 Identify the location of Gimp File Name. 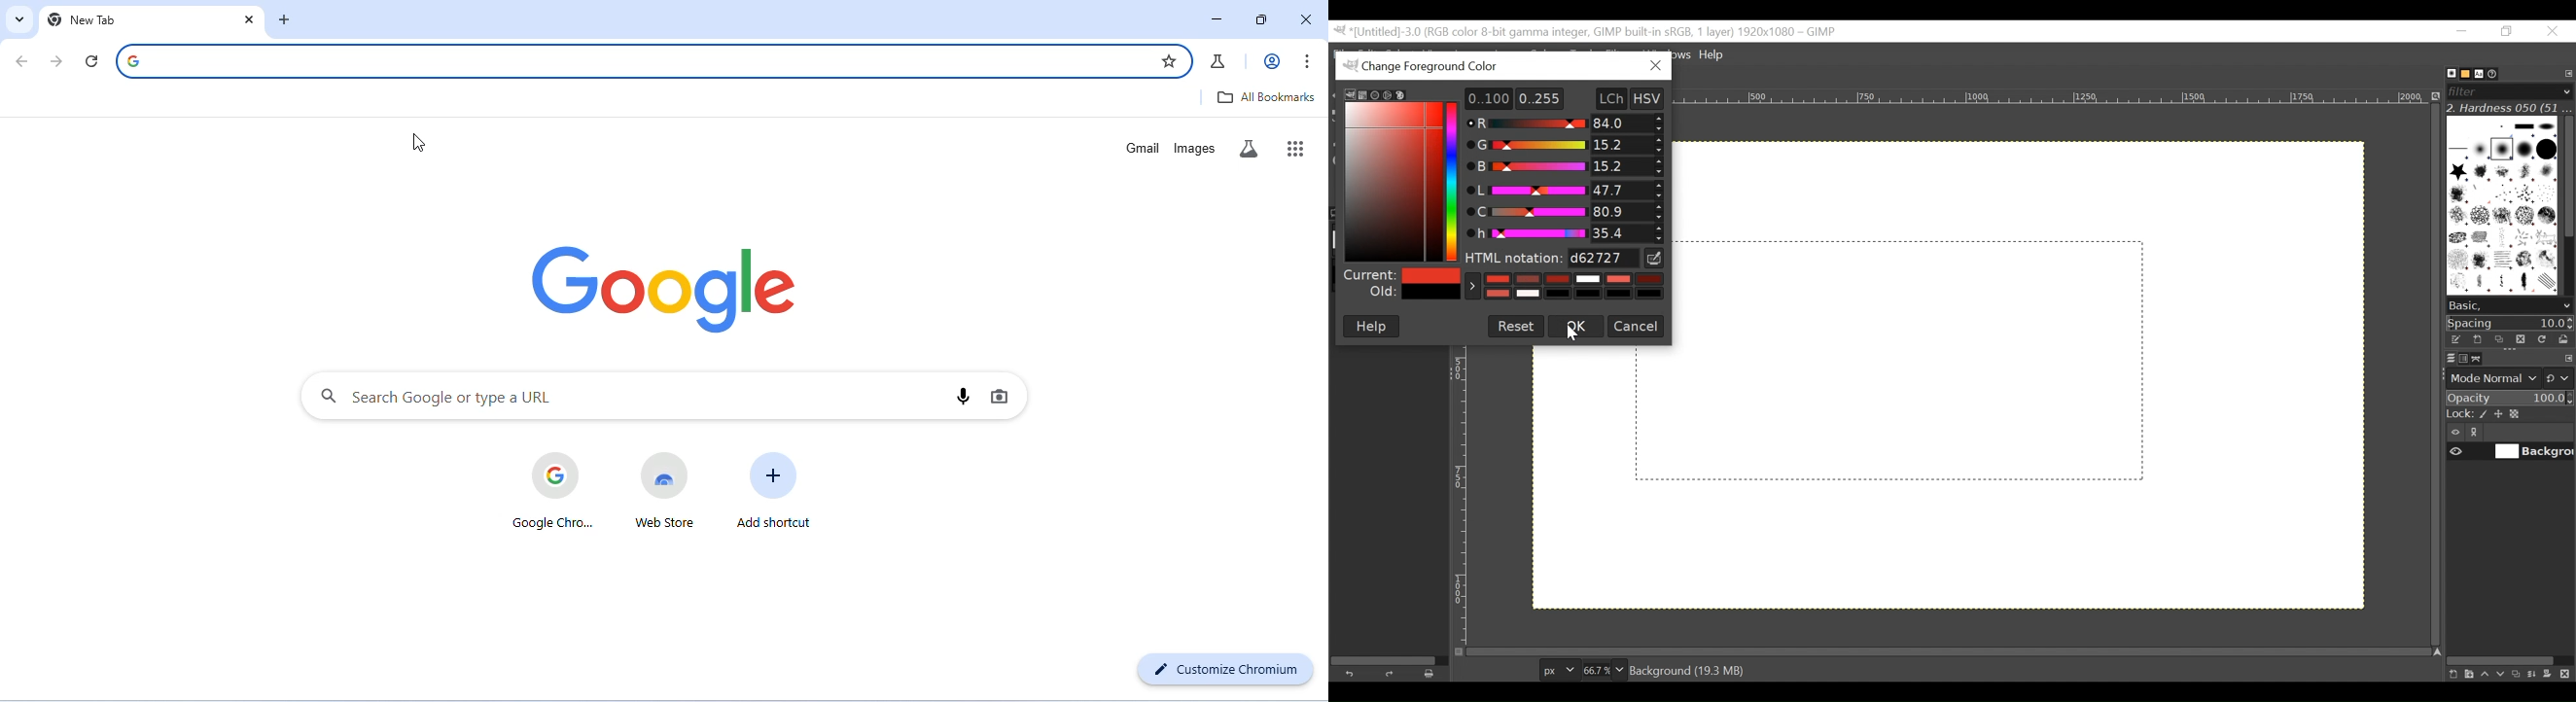
(1587, 32).